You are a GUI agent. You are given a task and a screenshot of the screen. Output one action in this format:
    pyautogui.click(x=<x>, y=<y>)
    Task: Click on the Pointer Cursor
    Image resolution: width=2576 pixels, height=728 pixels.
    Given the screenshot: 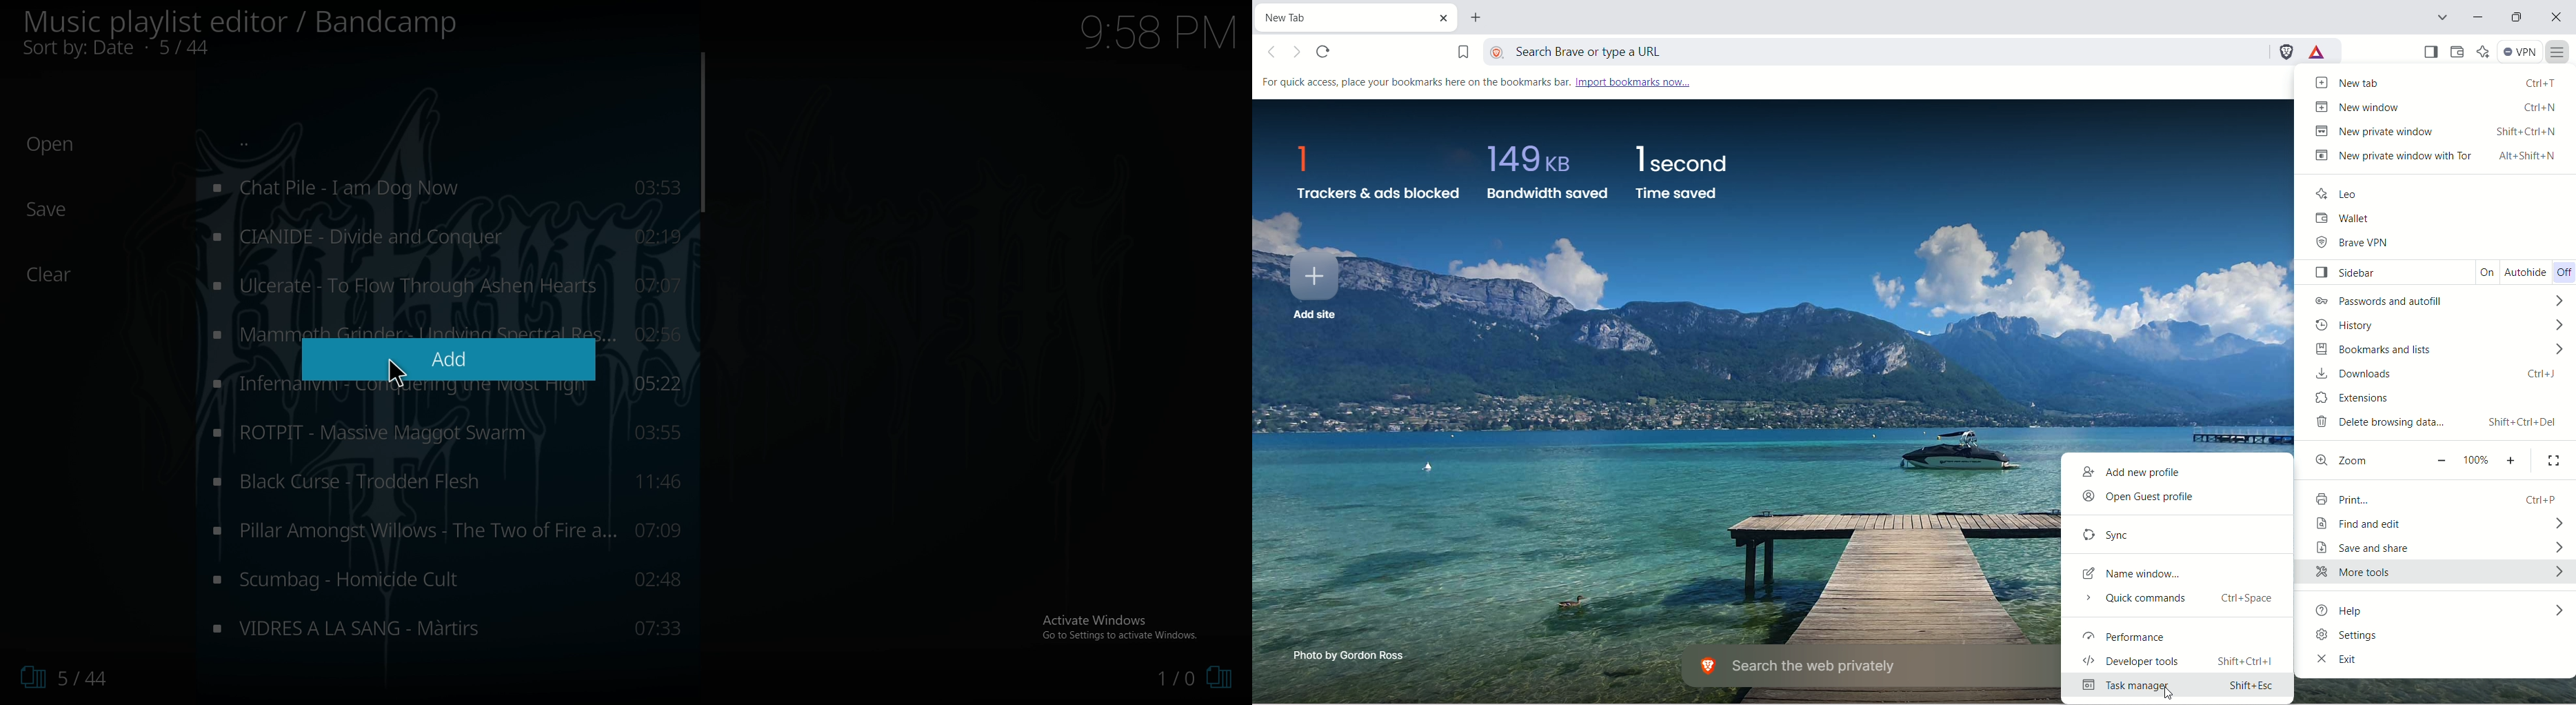 What is the action you would take?
    pyautogui.click(x=395, y=368)
    